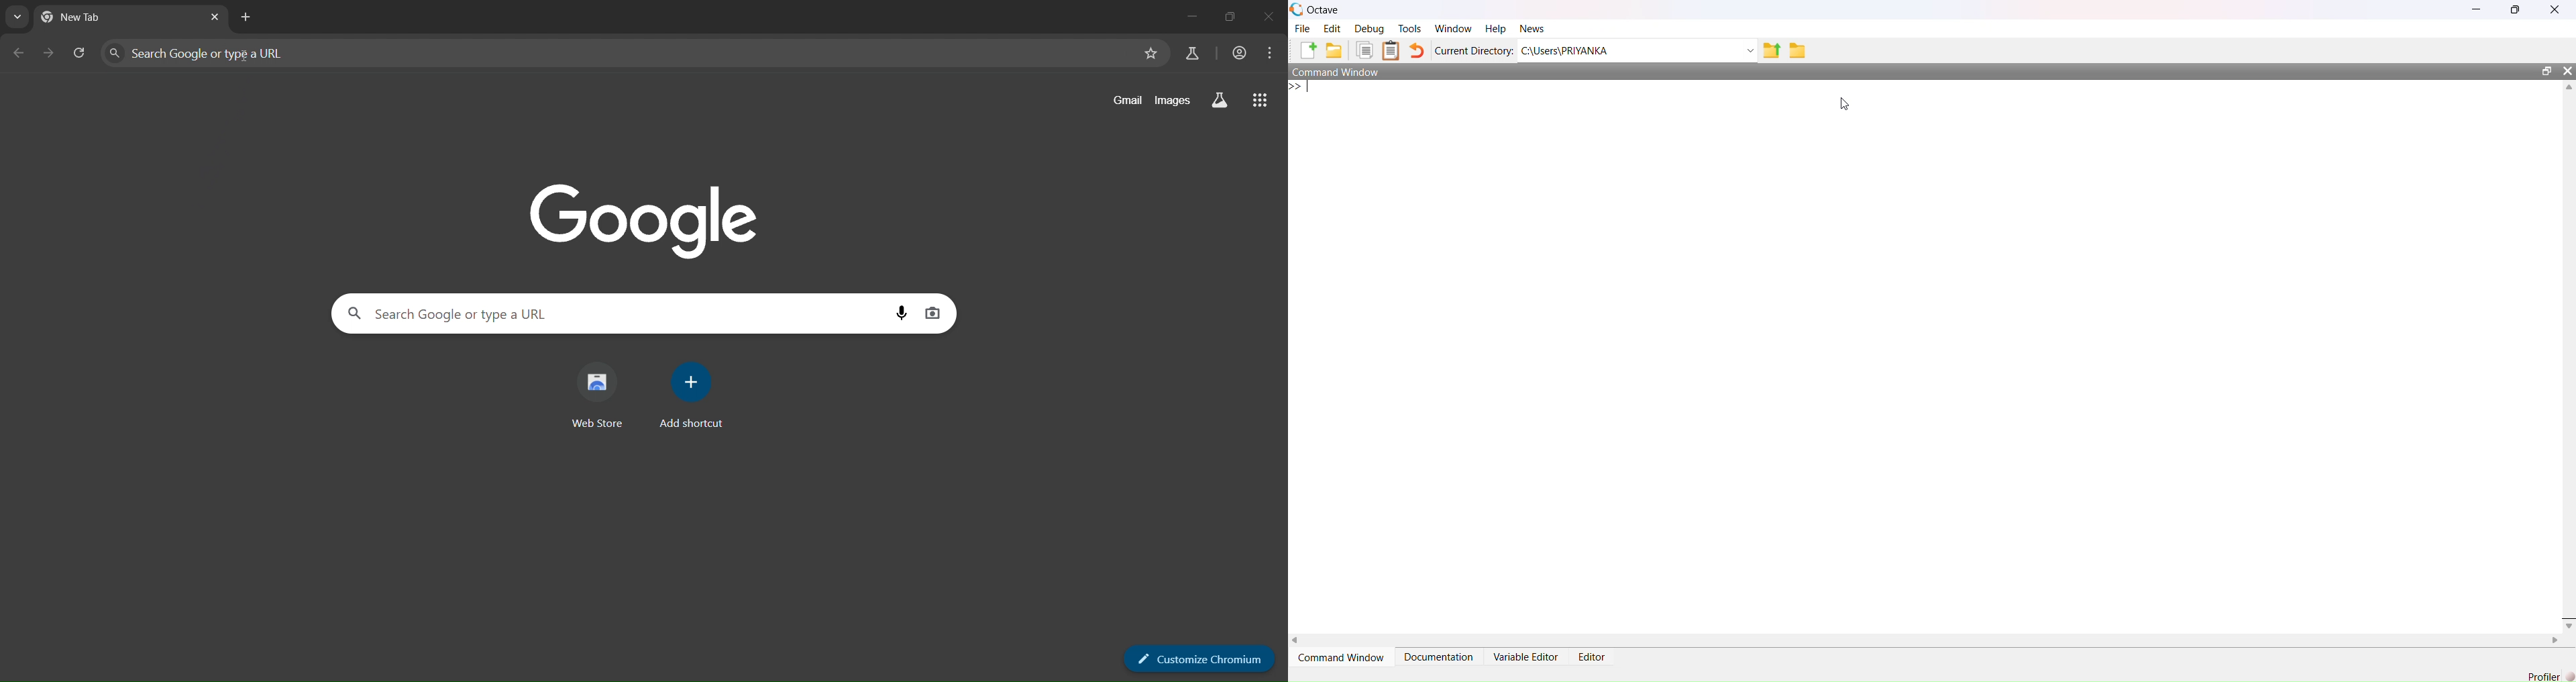 This screenshot has height=700, width=2576. Describe the element at coordinates (1273, 19) in the screenshot. I see `close` at that location.